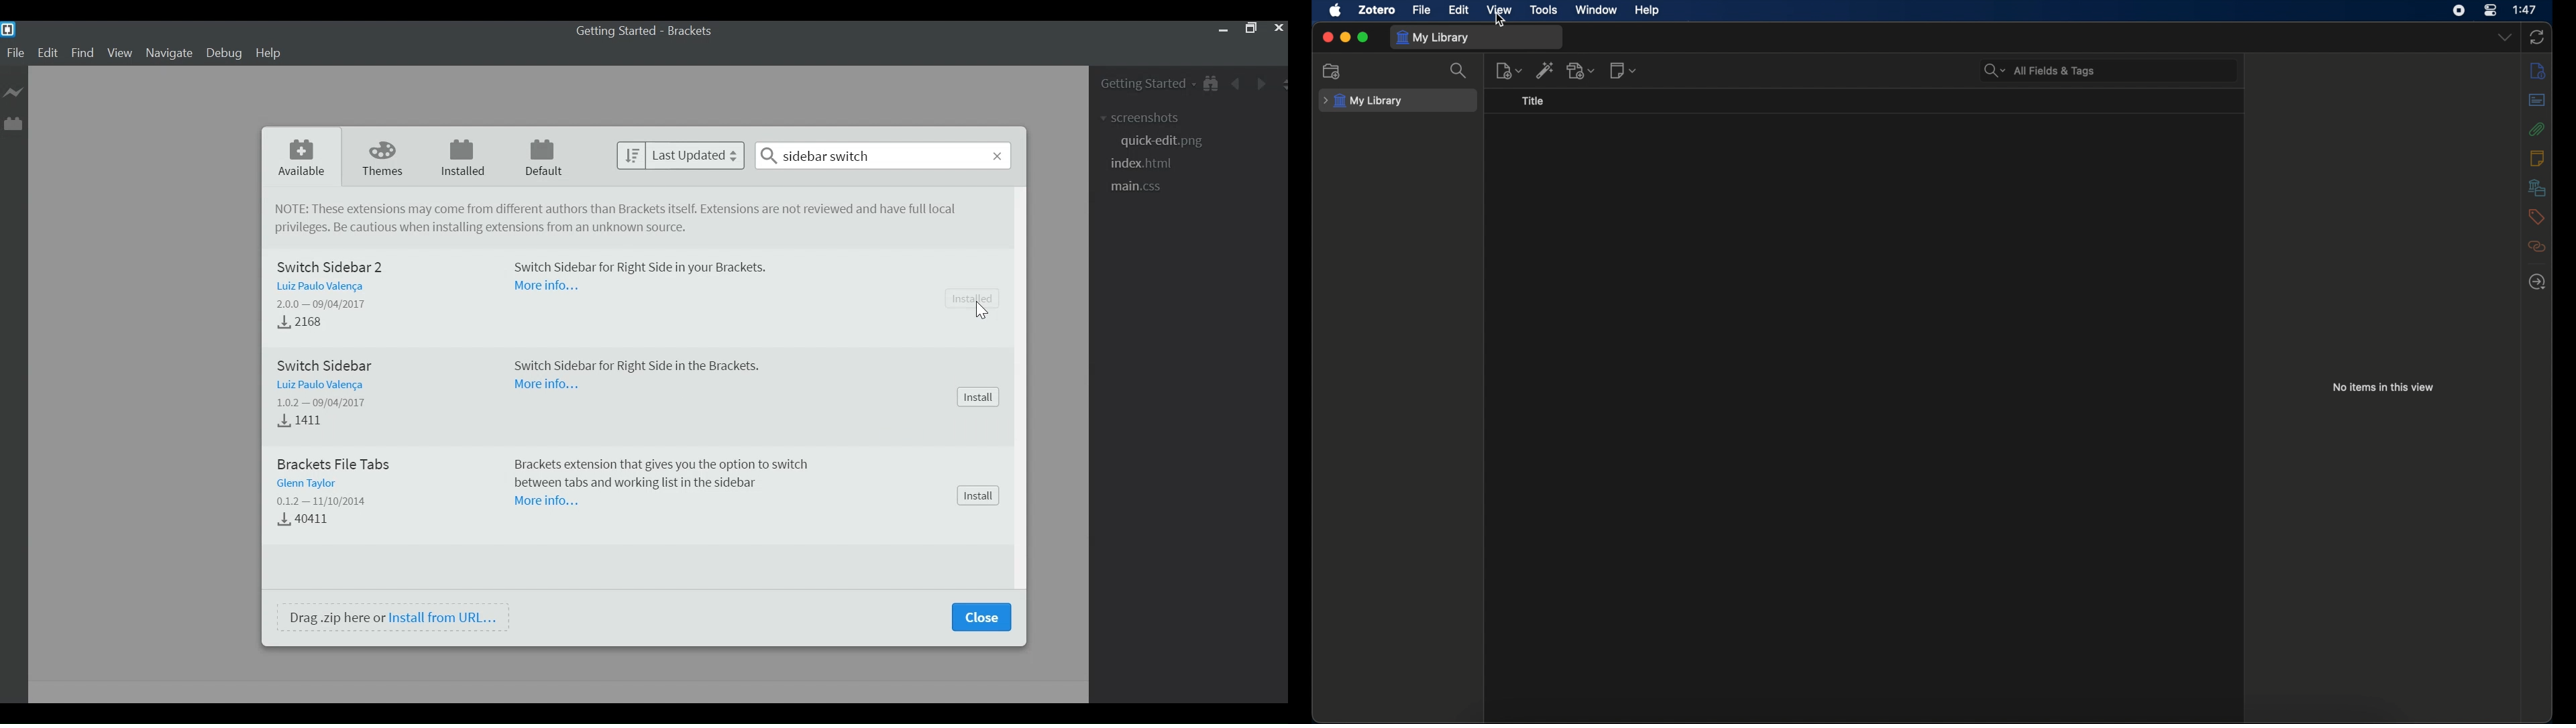 Image resolution: width=2576 pixels, height=728 pixels. Describe the element at coordinates (1161, 143) in the screenshot. I see `quick-edit.png` at that location.